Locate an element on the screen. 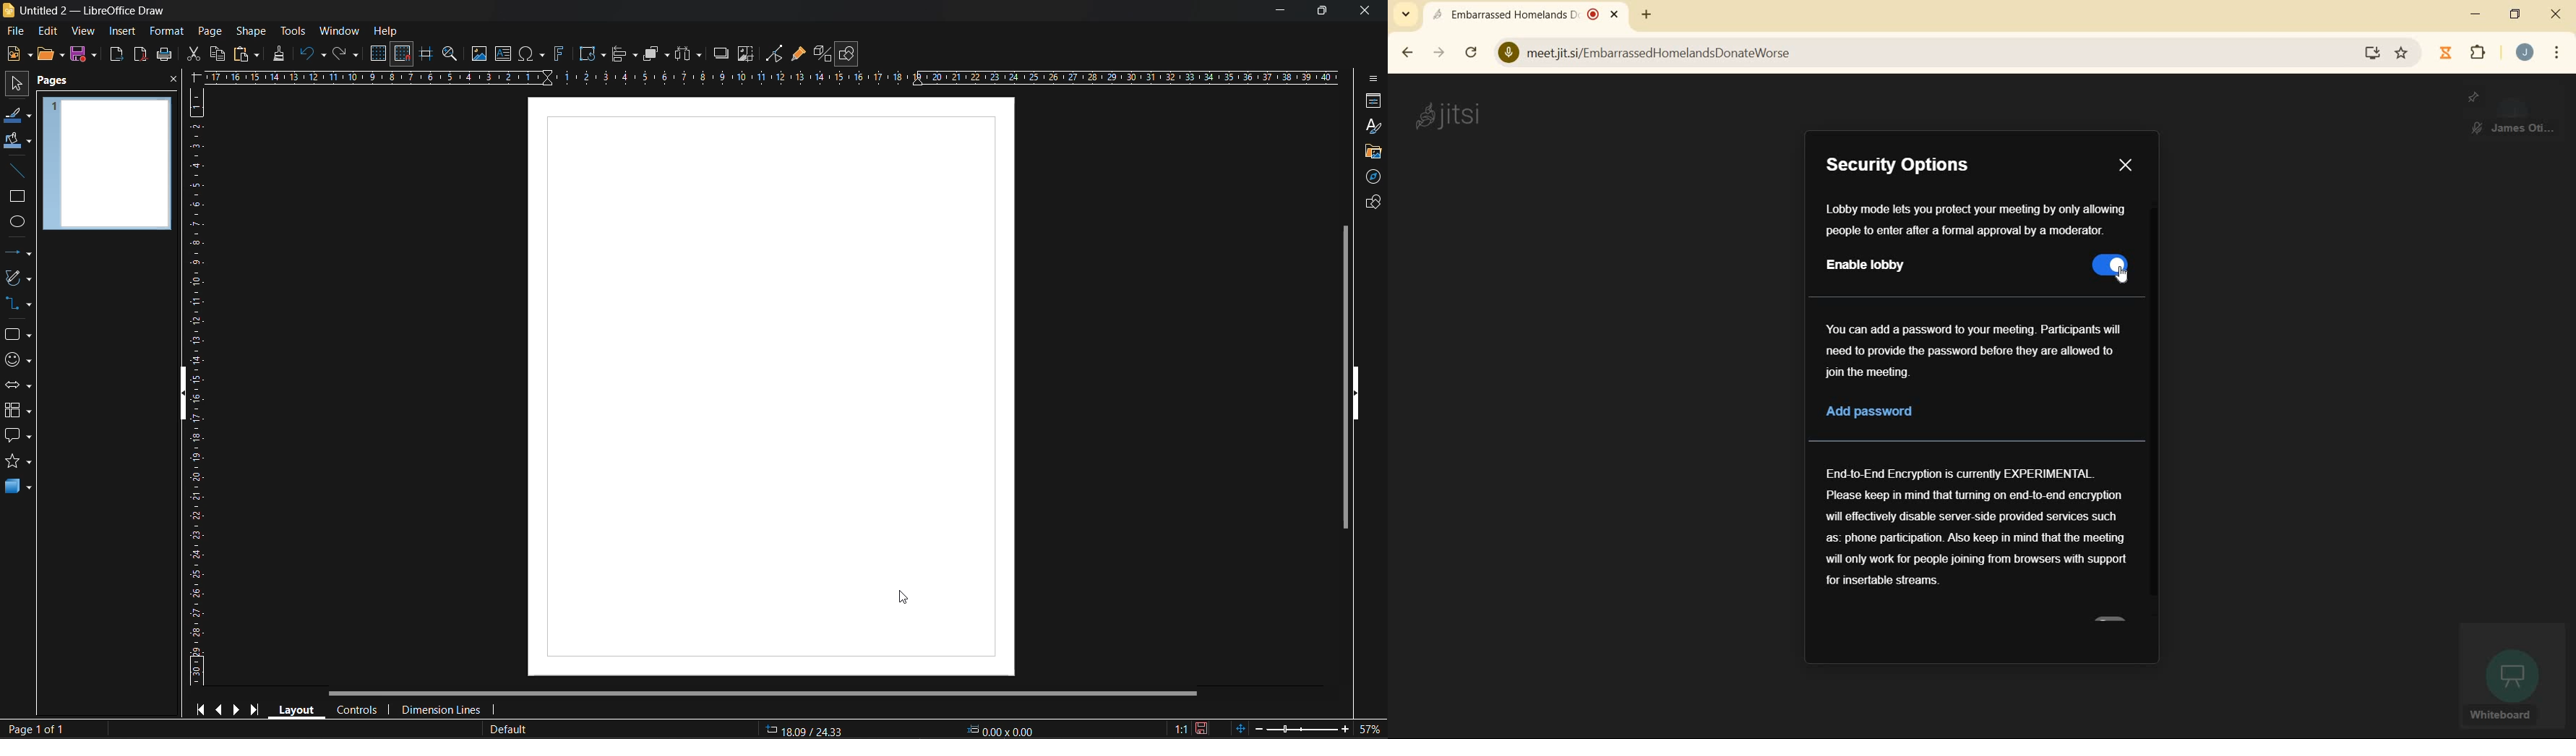 The image size is (2576, 756). page preview formatted is located at coordinates (109, 166).